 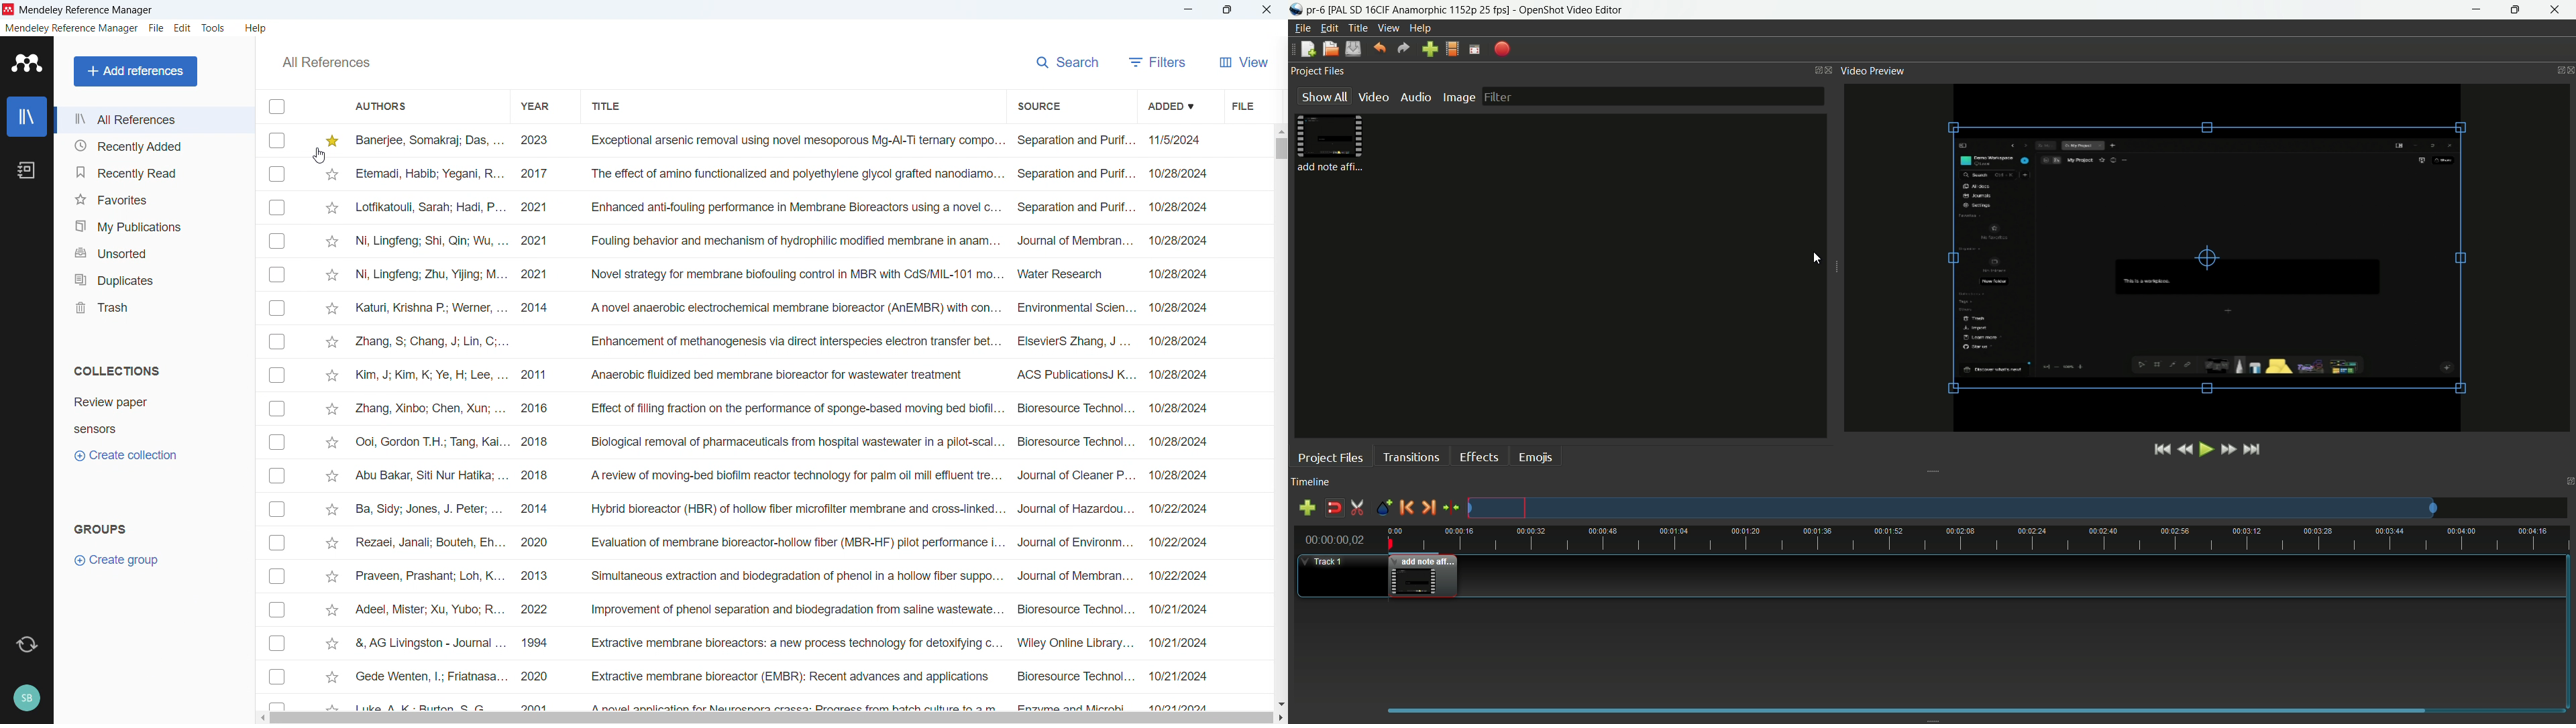 I want to click on Sort by authors , so click(x=388, y=105).